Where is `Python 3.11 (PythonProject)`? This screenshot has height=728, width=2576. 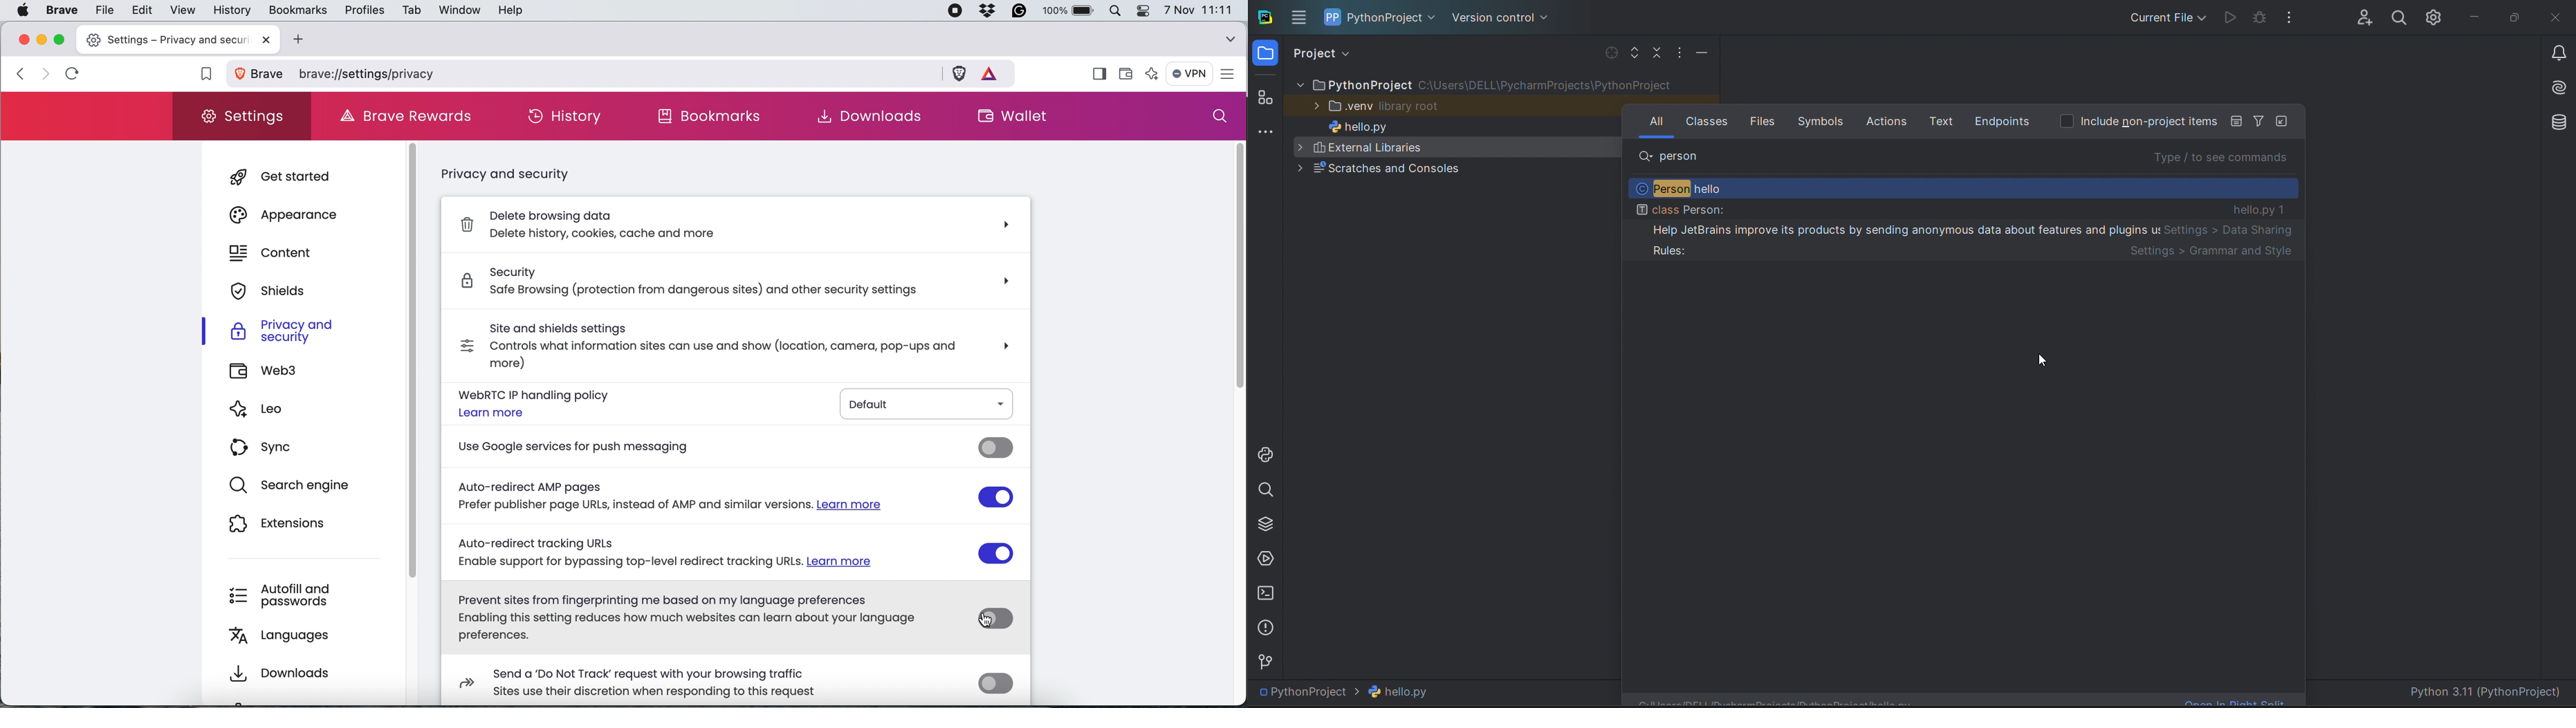
Python 3.11 (PythonProject) is located at coordinates (2487, 692).